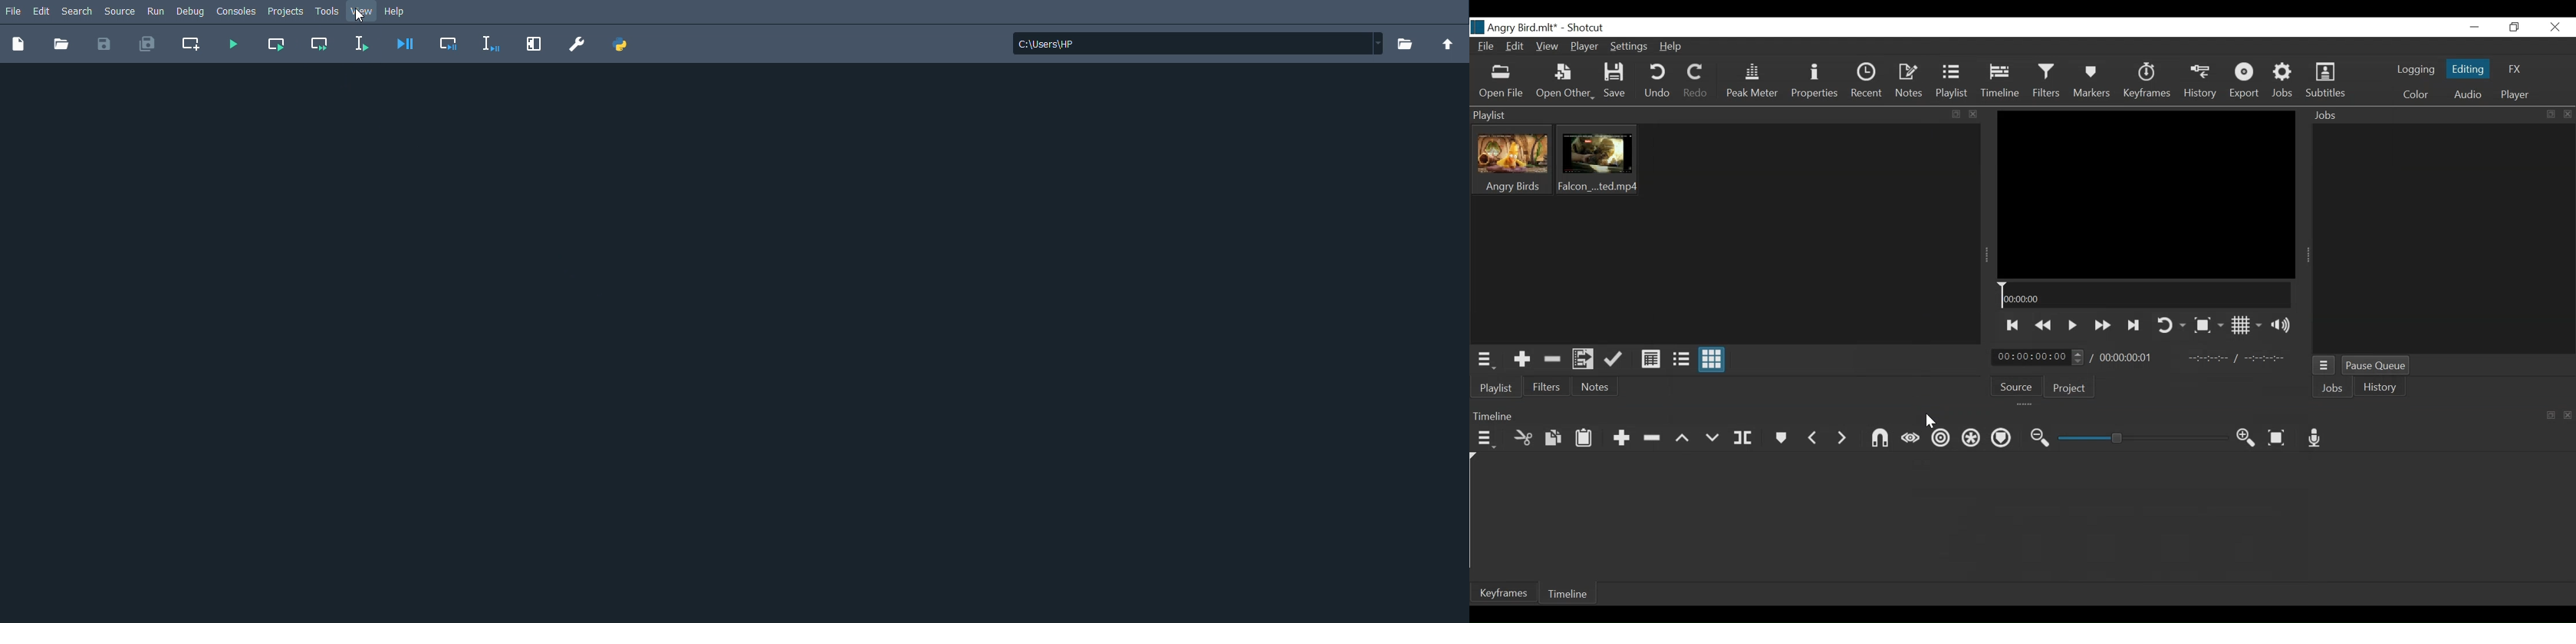  I want to click on Scrub while dragging, so click(1912, 440).